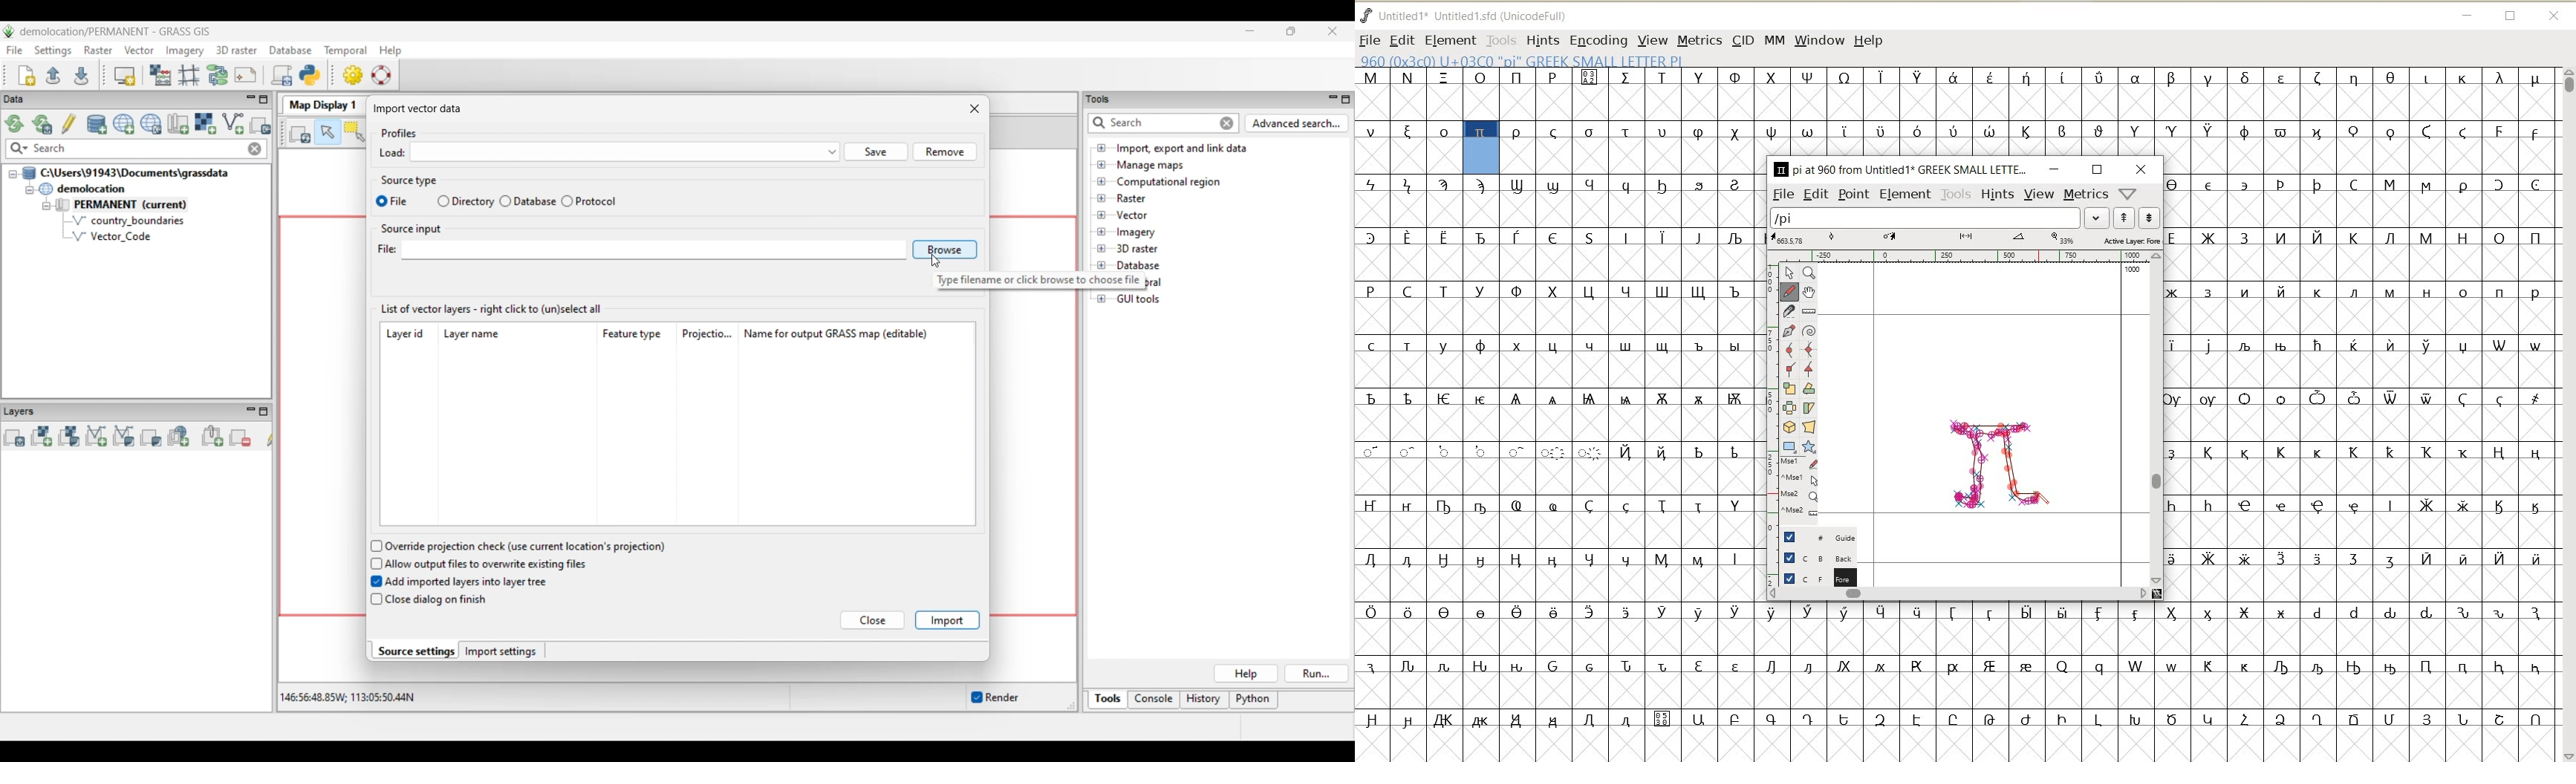 The image size is (2576, 784). I want to click on glyph characters, so click(2372, 388).